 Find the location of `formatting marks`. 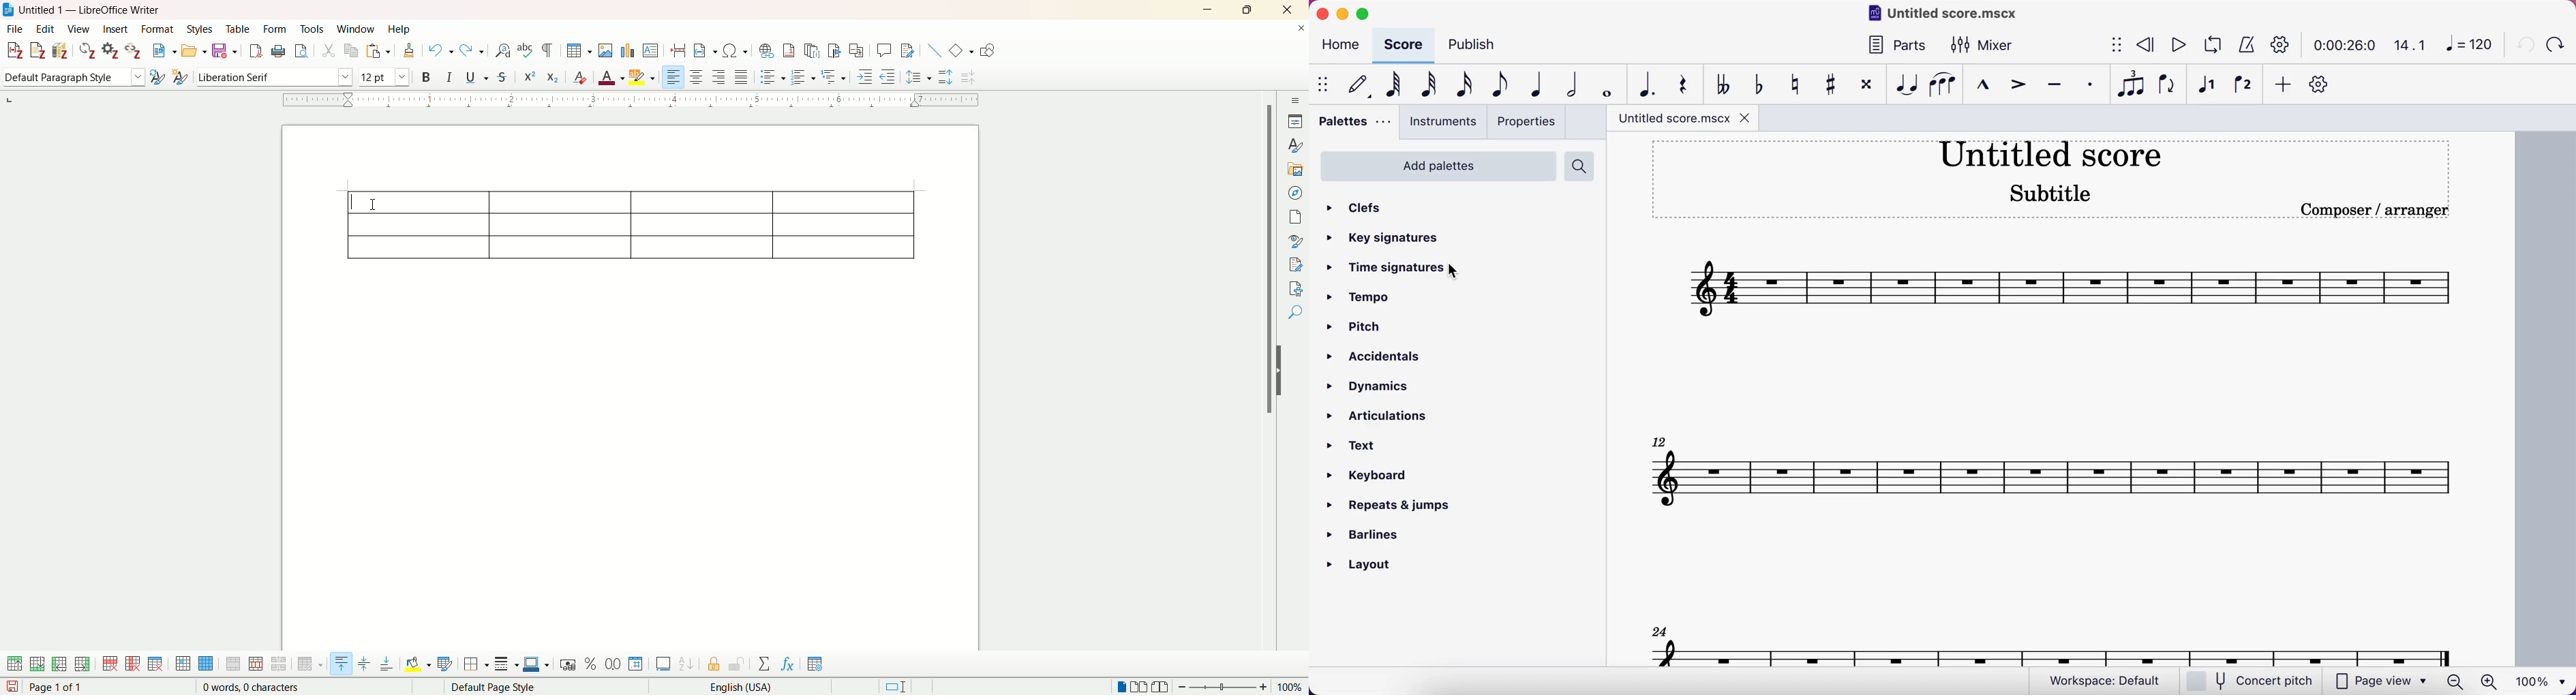

formatting marks is located at coordinates (551, 50).